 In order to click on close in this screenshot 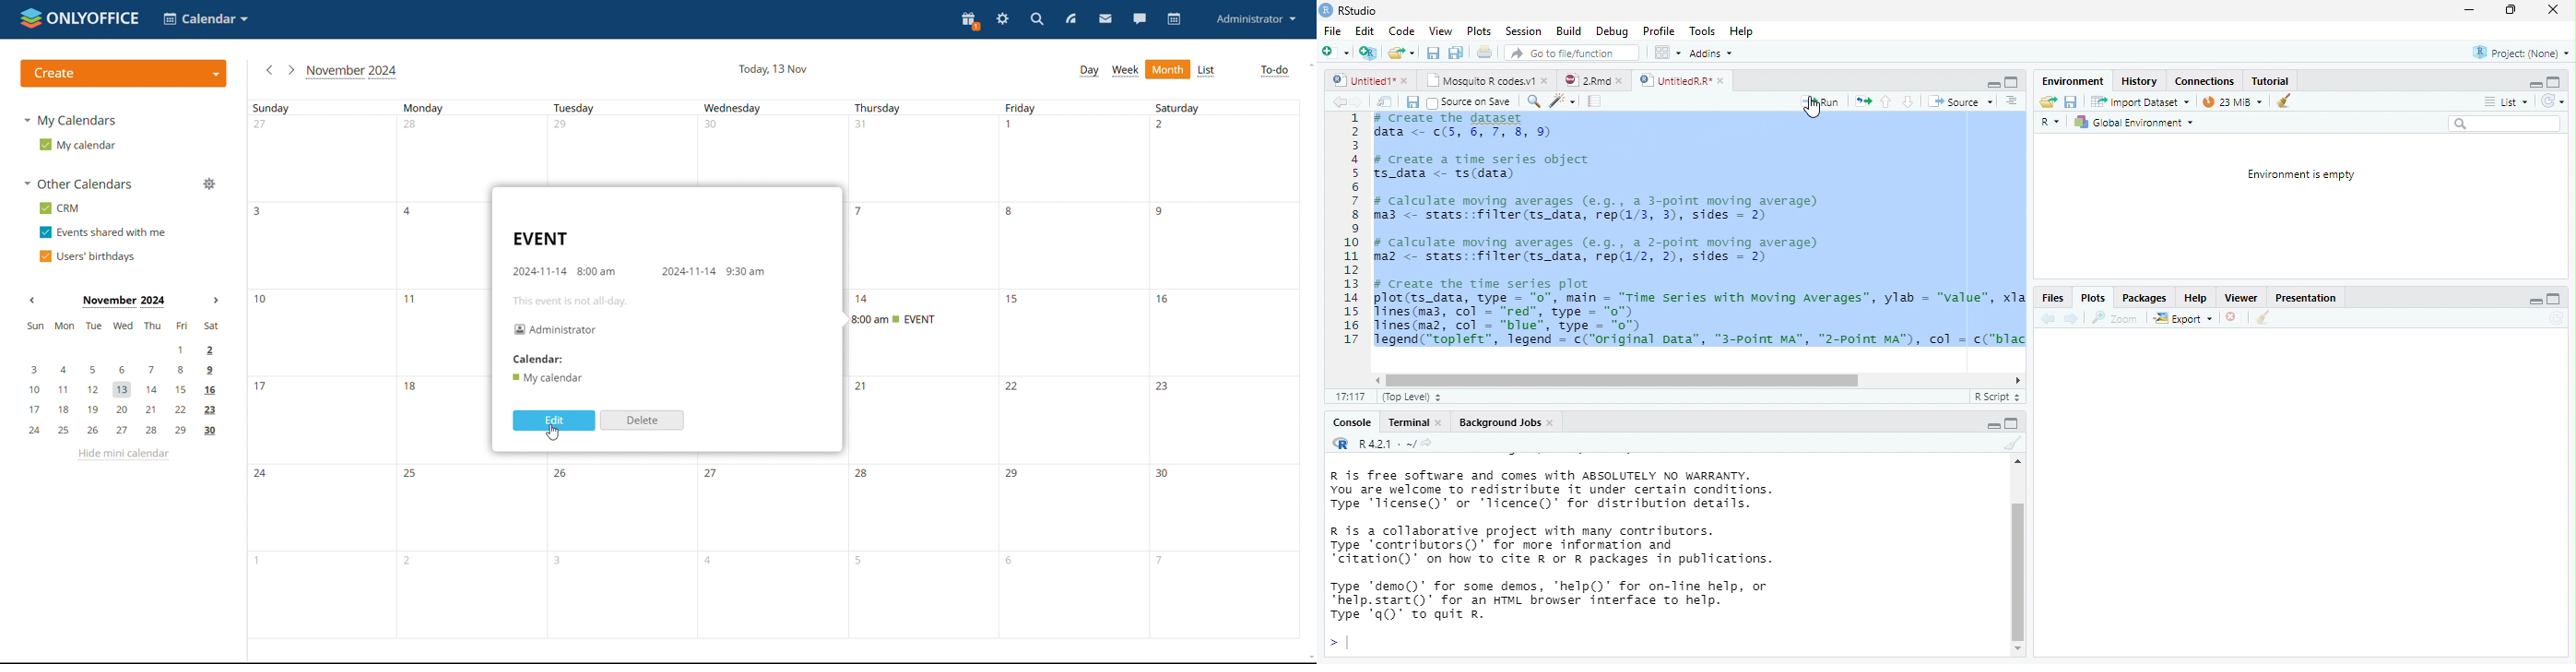, I will do `click(1547, 79)`.